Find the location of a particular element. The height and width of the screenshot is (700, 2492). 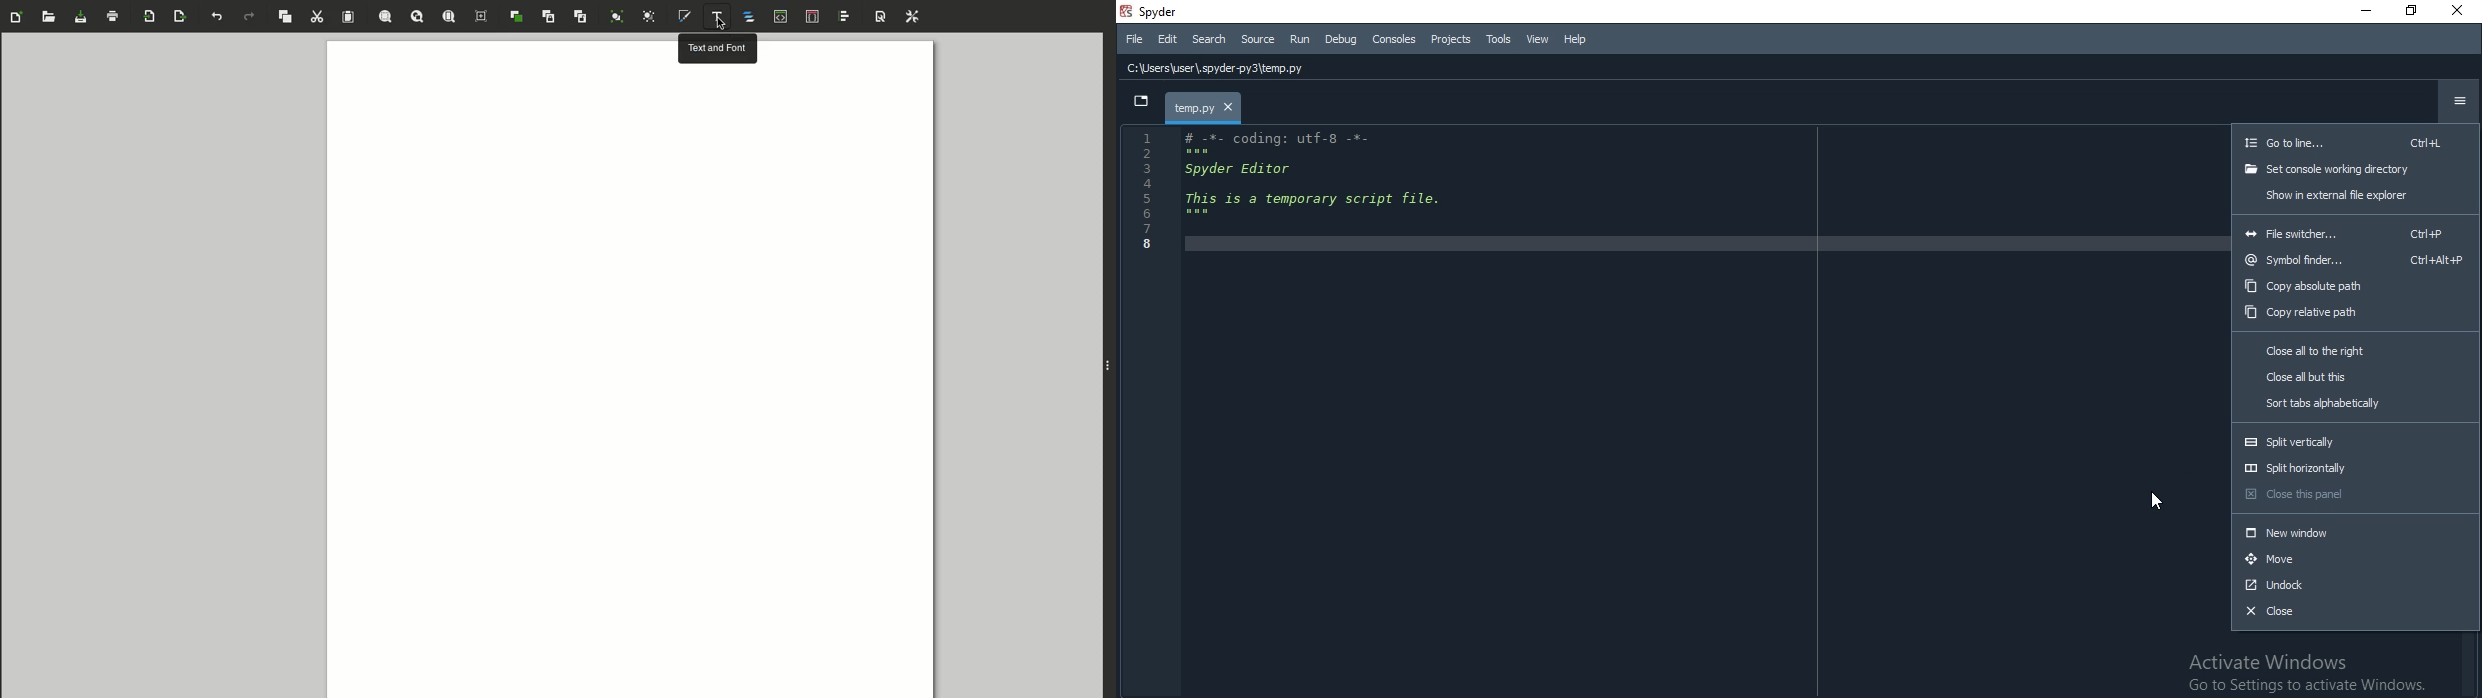

symbol finder is located at coordinates (2358, 261).